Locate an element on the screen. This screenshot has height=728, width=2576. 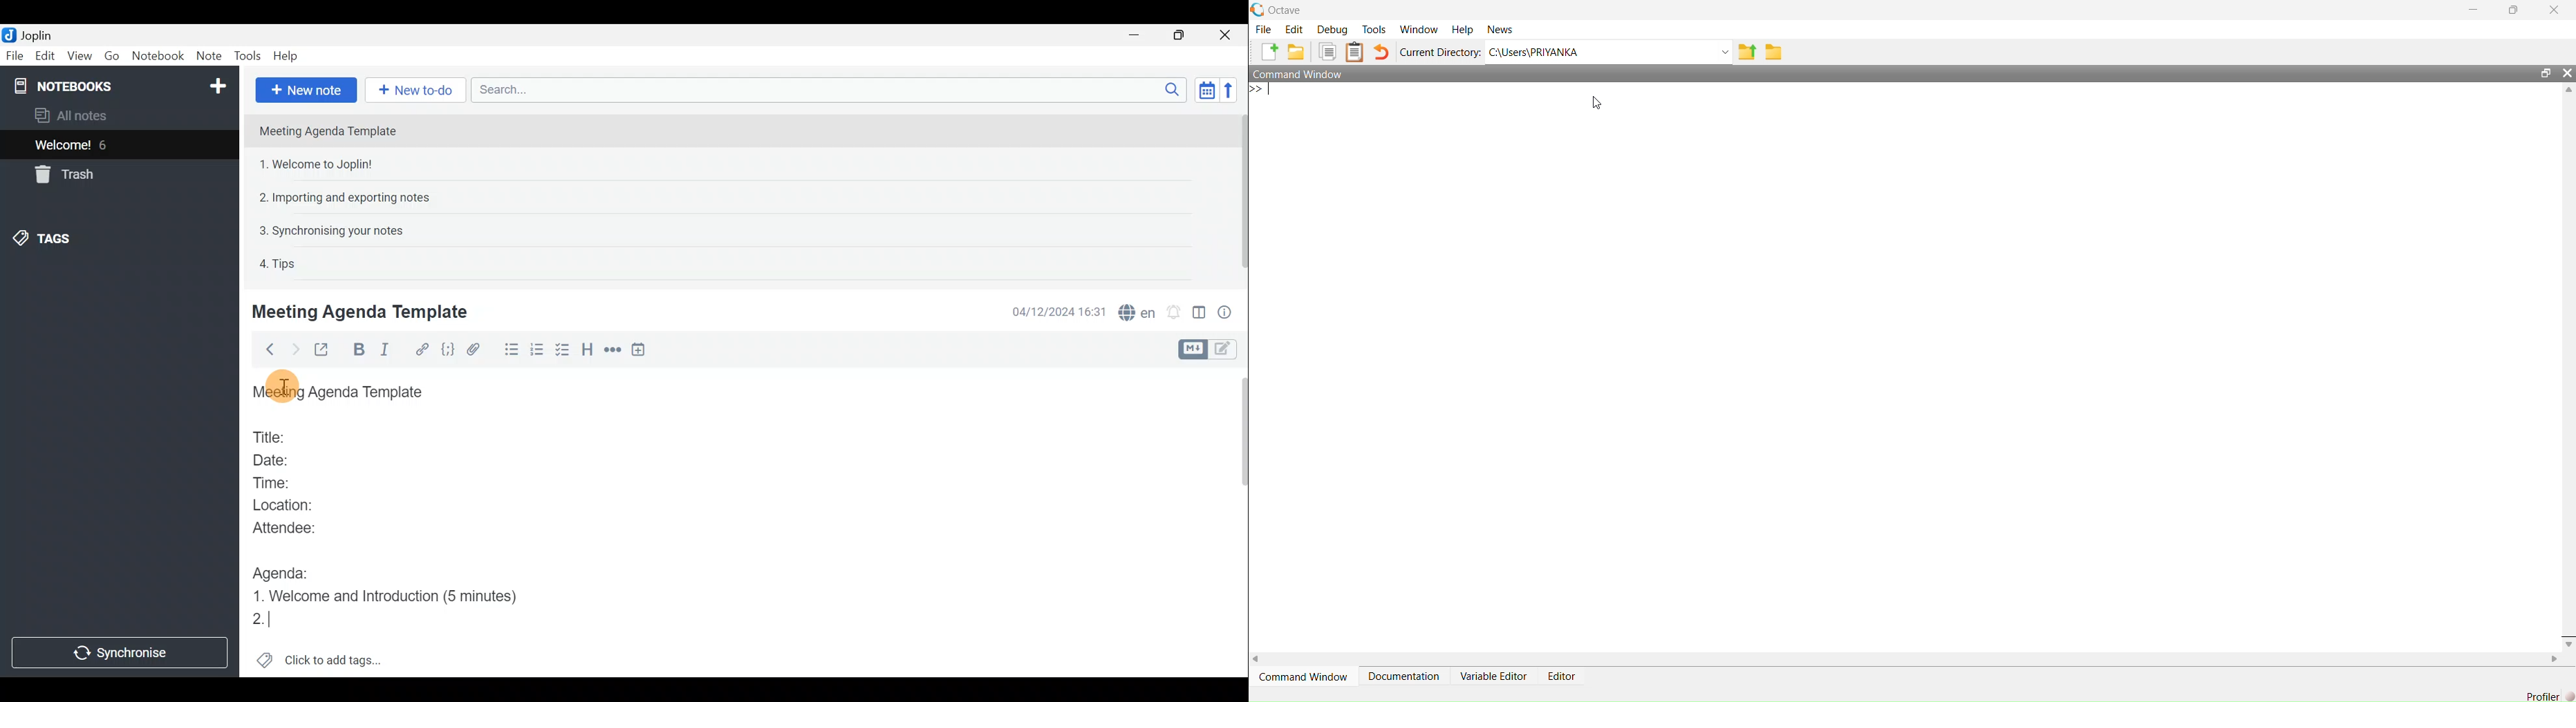
File is located at coordinates (15, 55).